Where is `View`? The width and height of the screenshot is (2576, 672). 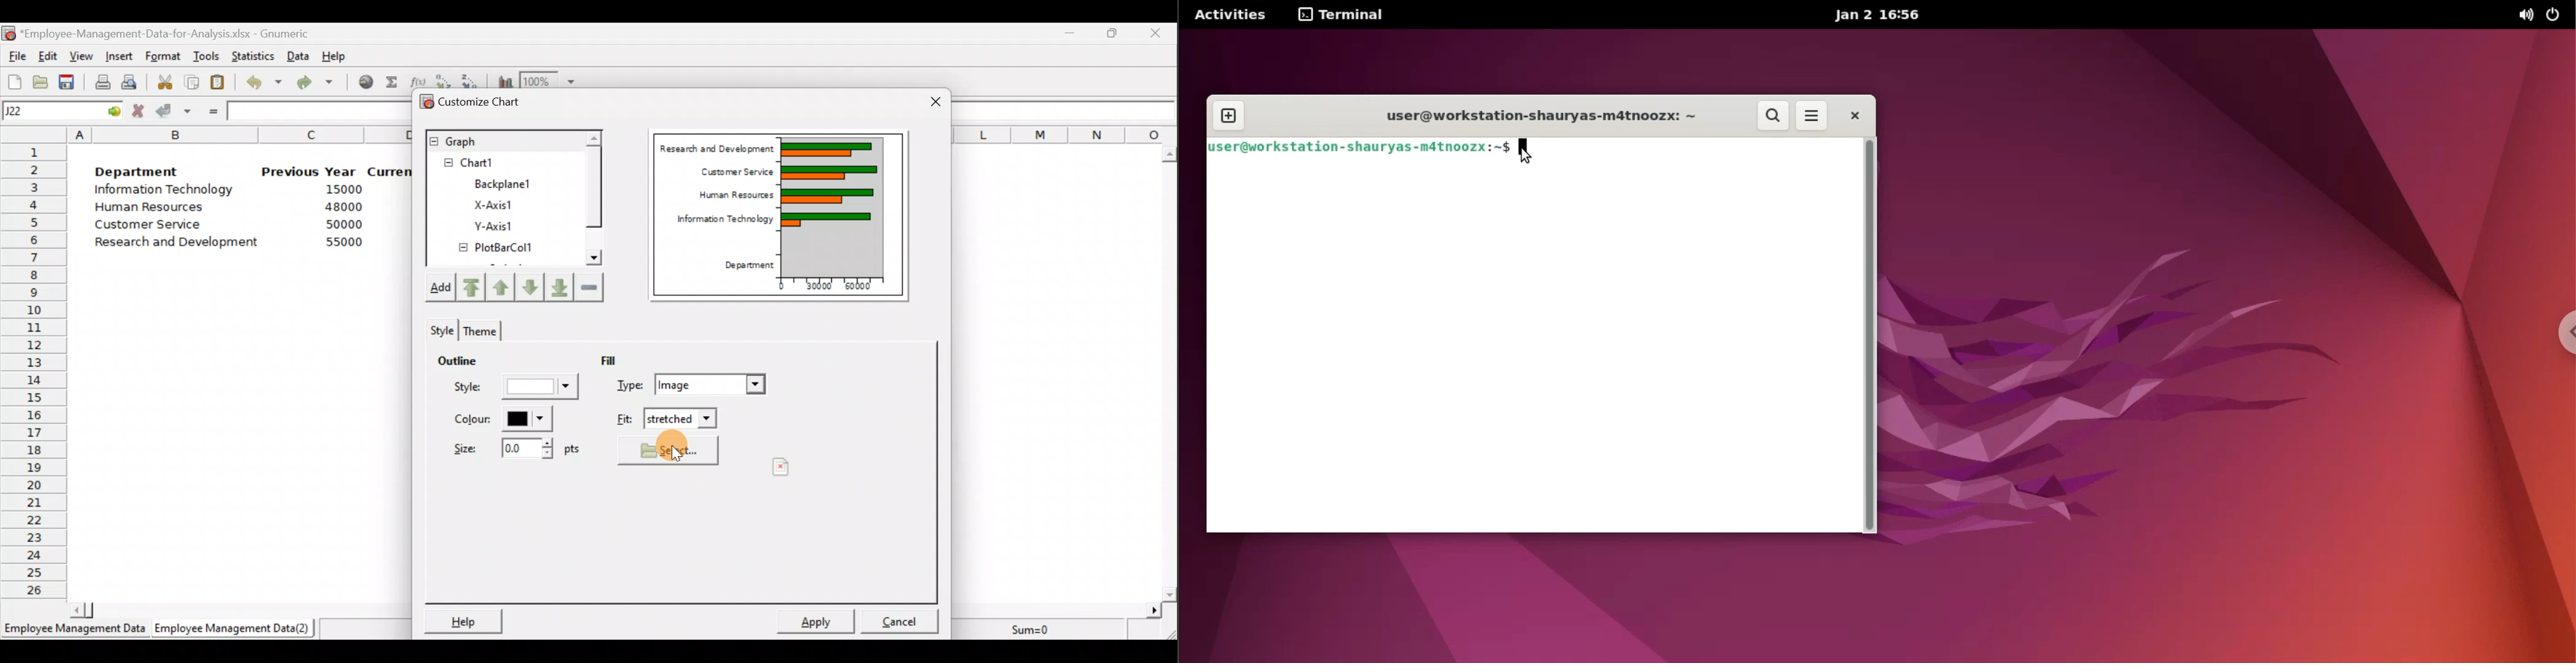 View is located at coordinates (82, 55).